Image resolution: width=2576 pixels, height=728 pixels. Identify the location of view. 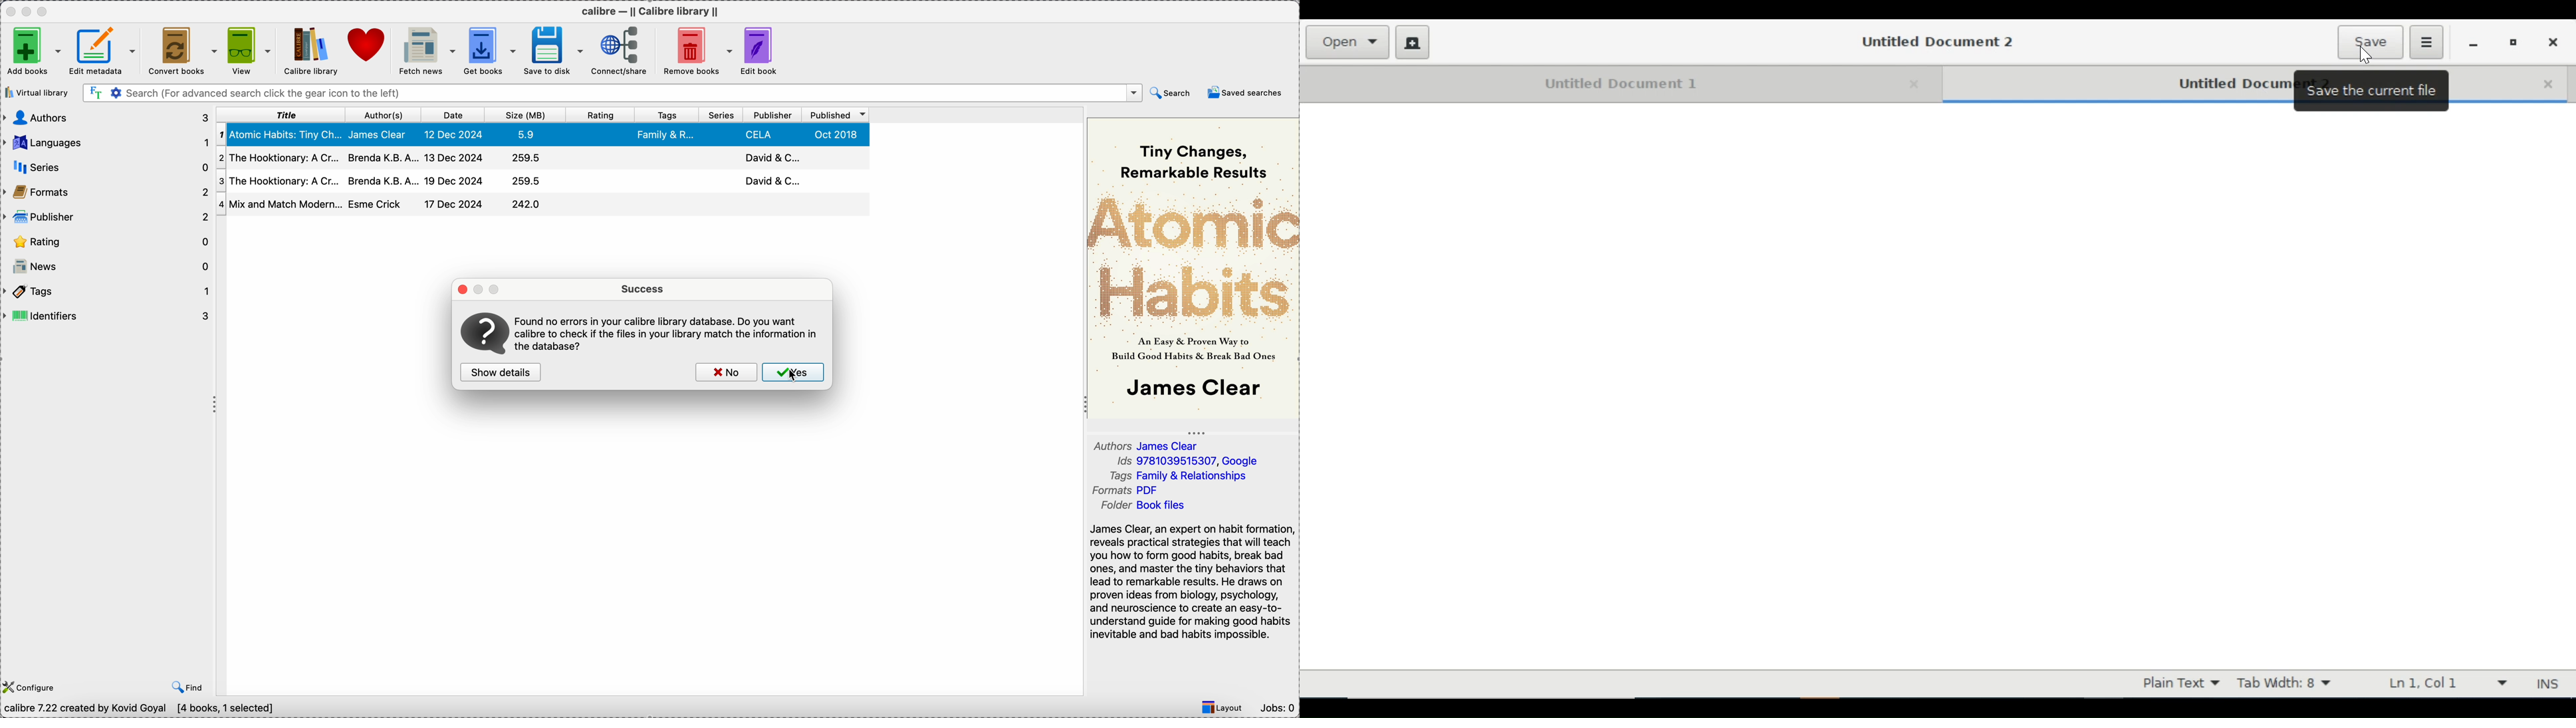
(249, 51).